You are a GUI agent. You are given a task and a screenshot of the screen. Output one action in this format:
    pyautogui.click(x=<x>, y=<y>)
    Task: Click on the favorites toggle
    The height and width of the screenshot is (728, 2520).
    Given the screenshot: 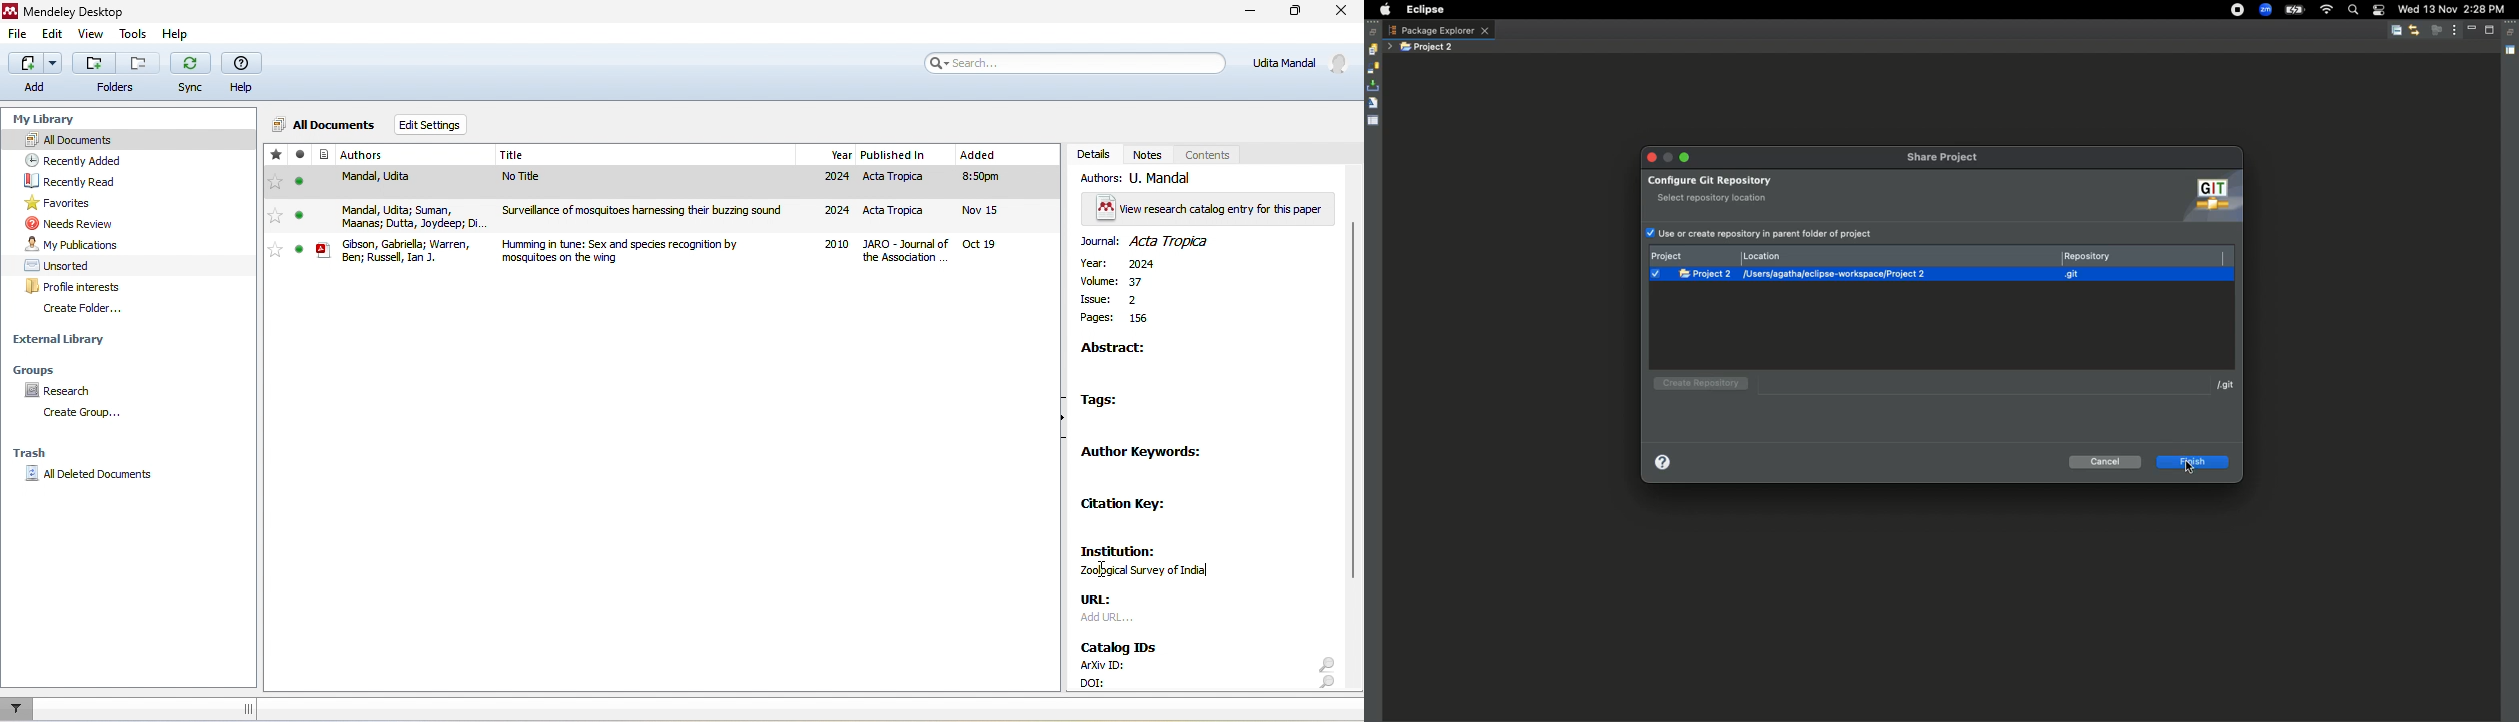 What is the action you would take?
    pyautogui.click(x=275, y=183)
    